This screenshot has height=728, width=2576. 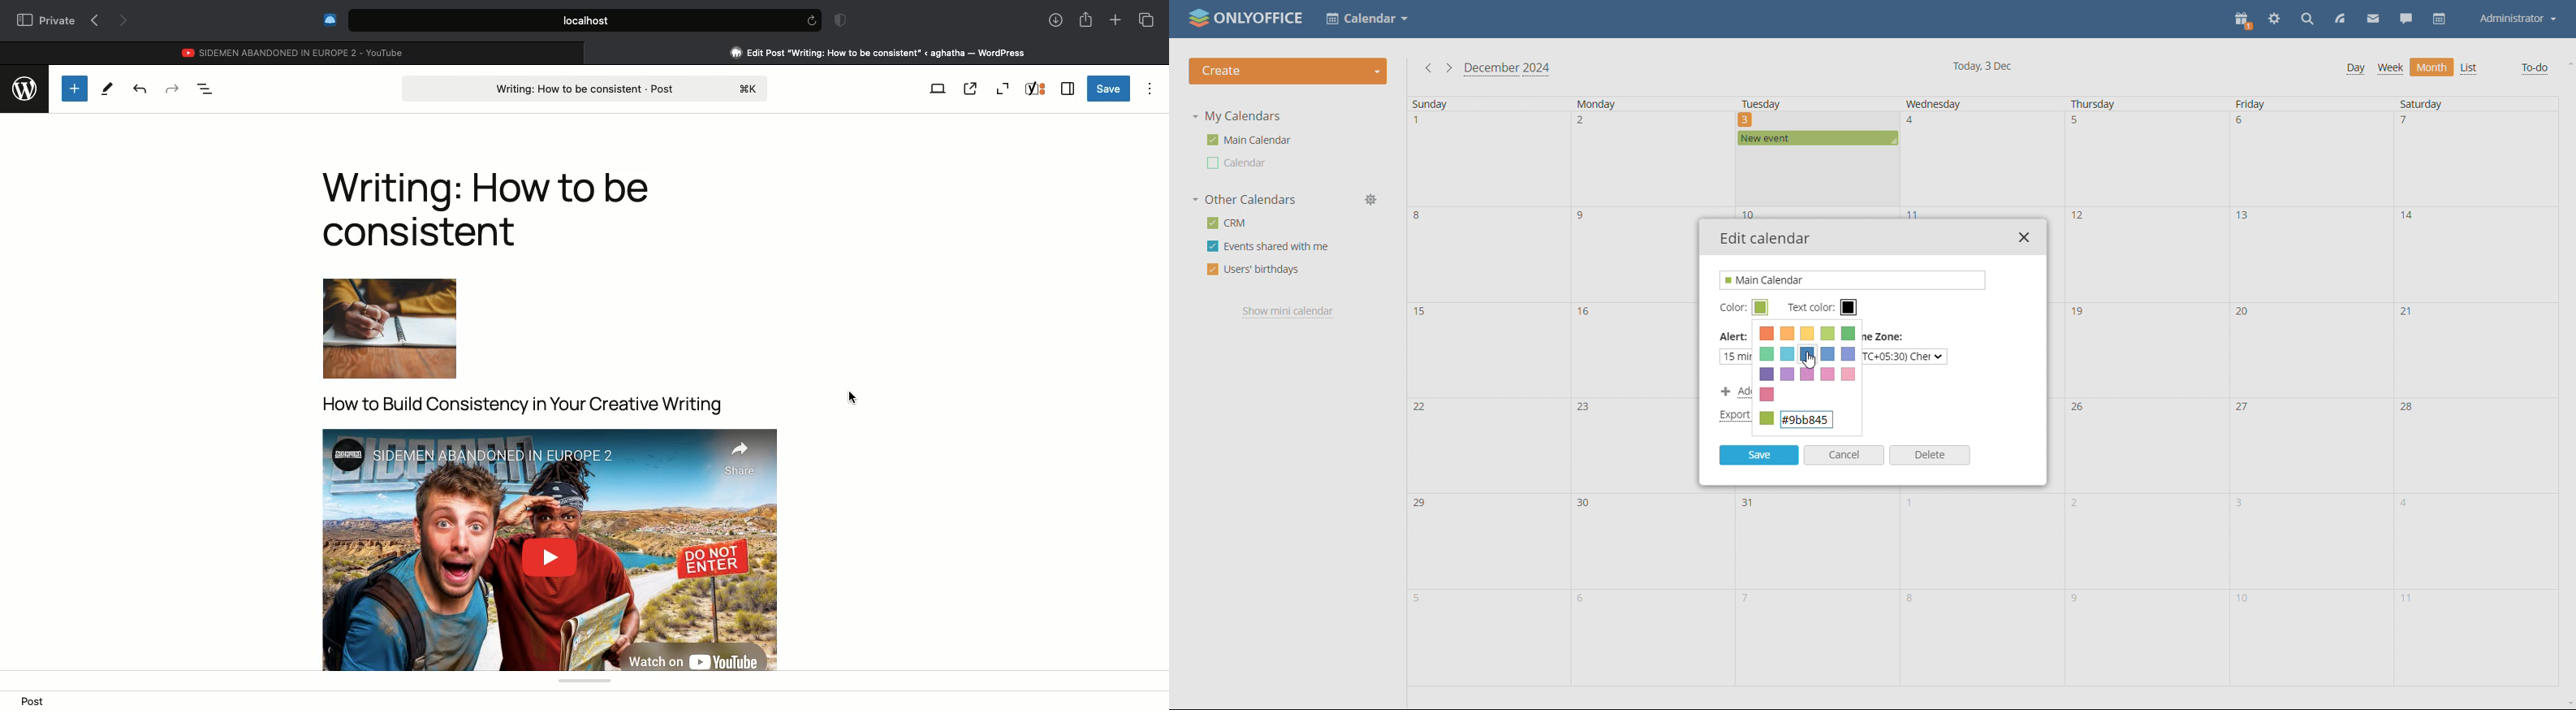 I want to click on close, so click(x=592, y=52).